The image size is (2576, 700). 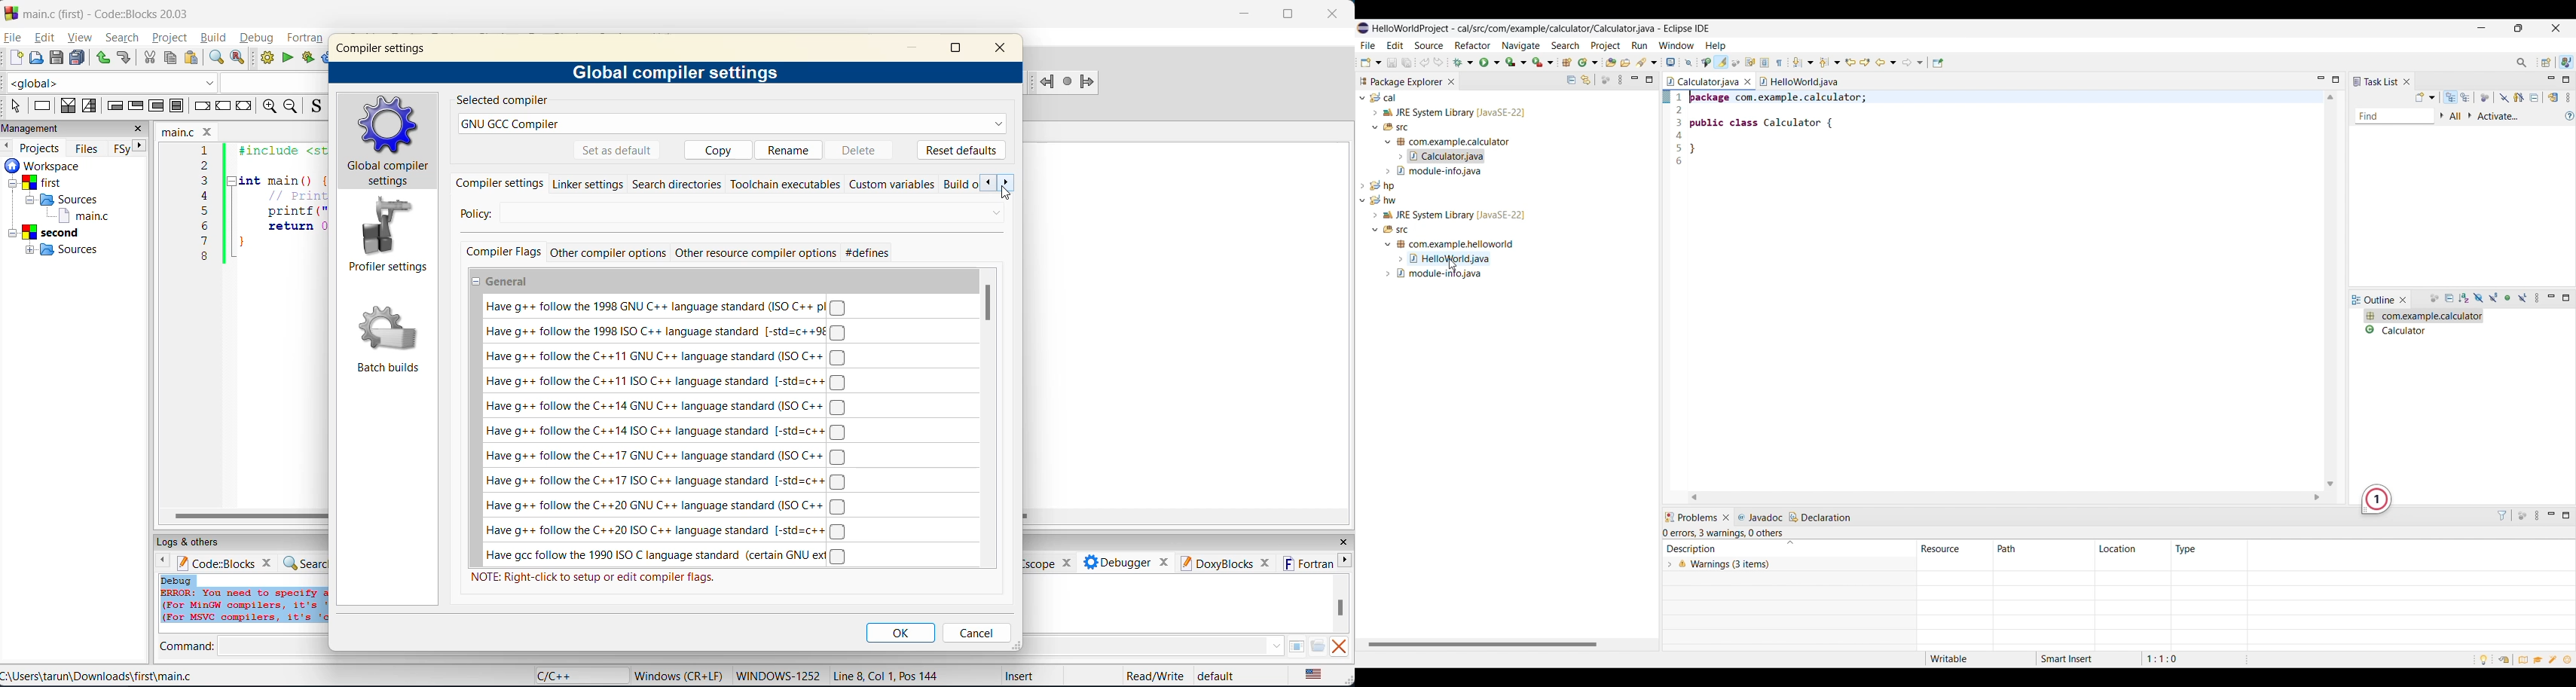 What do you see at coordinates (2330, 484) in the screenshot?
I see `Quick slide to bottom` at bounding box center [2330, 484].